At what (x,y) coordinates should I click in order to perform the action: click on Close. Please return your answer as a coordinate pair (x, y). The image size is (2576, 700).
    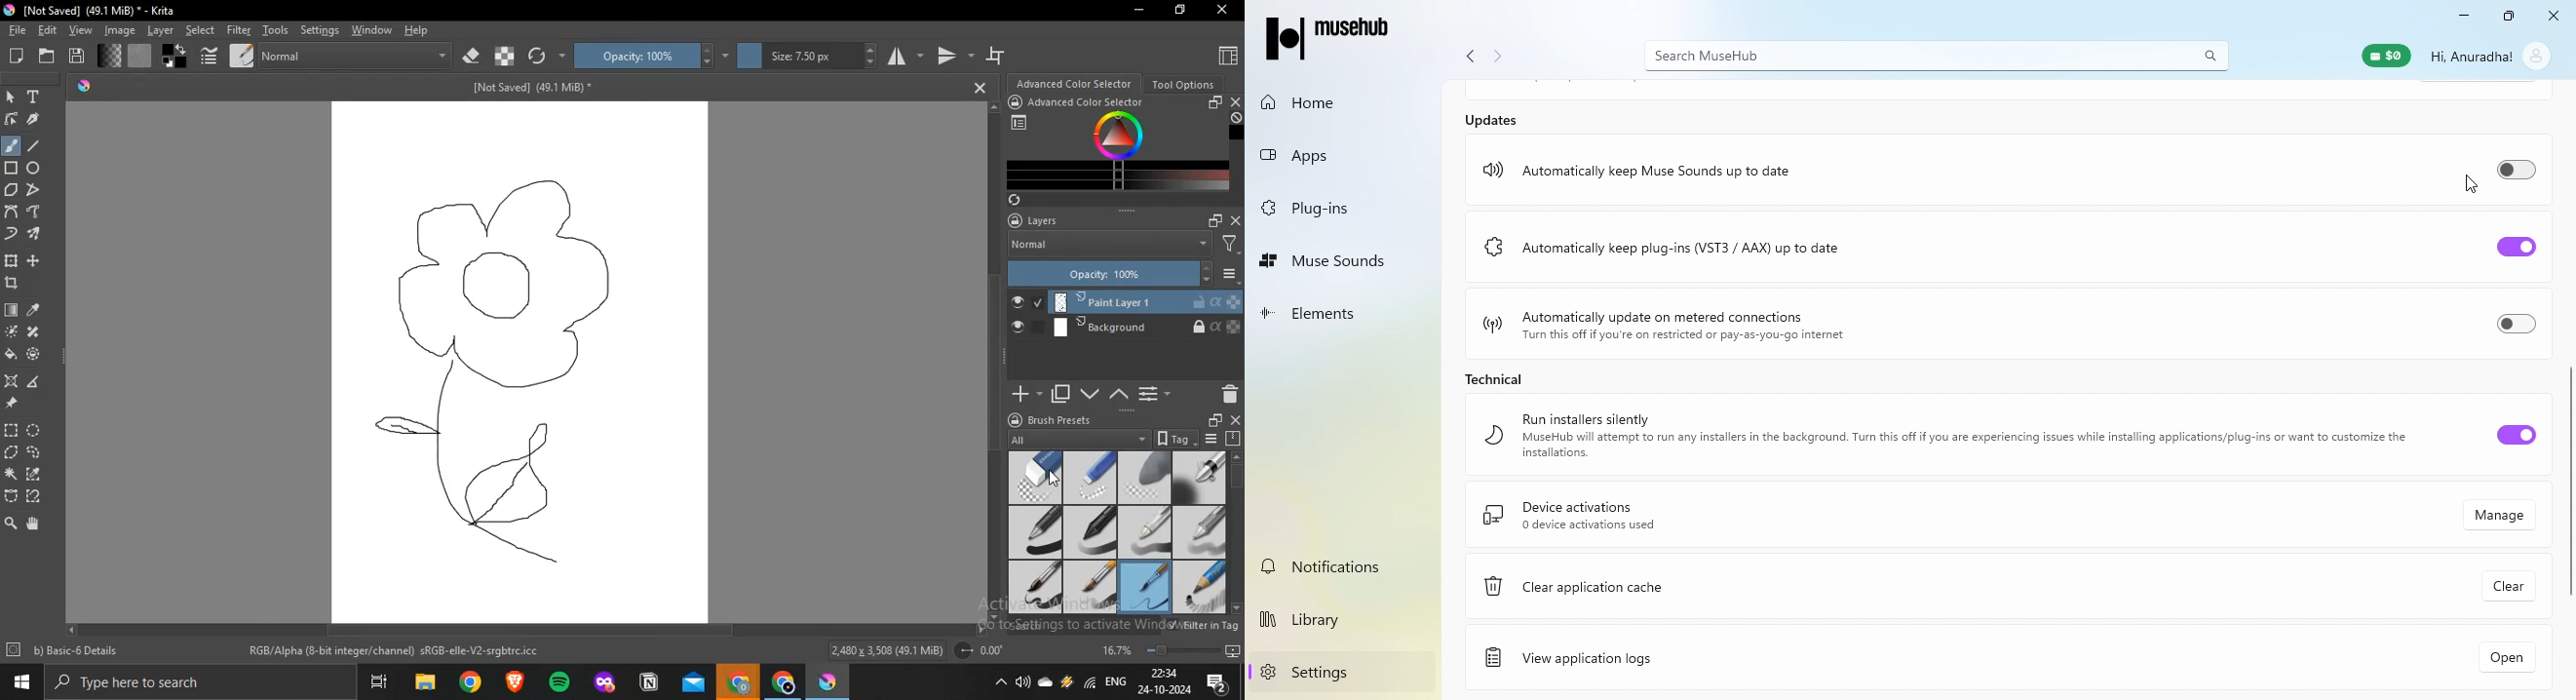
    Looking at the image, I should click on (2550, 17).